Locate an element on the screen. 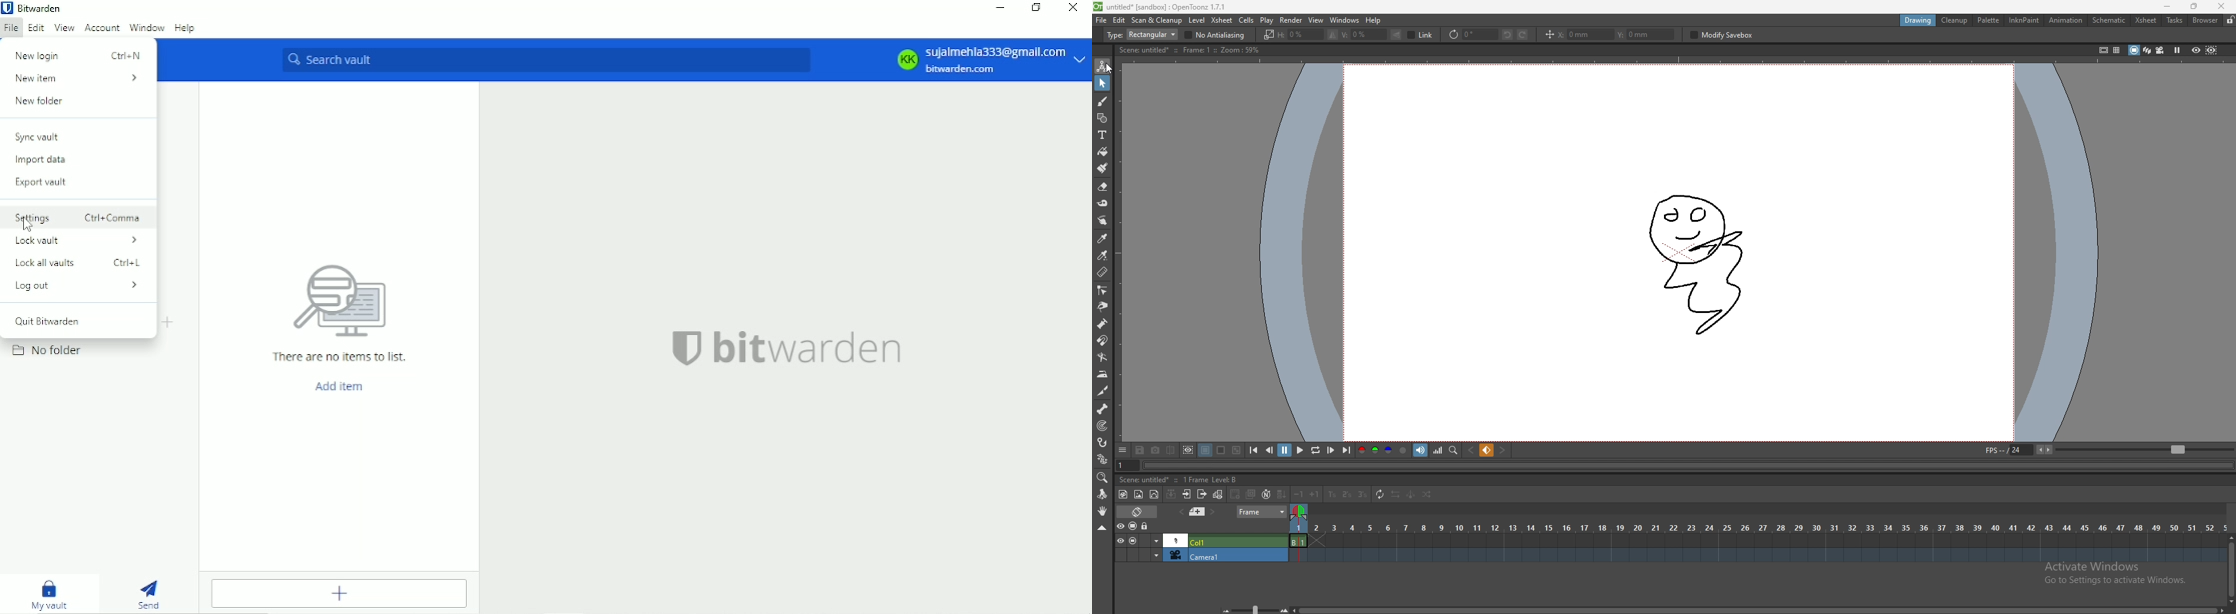 This screenshot has height=616, width=2240. swing is located at coordinates (1410, 495).